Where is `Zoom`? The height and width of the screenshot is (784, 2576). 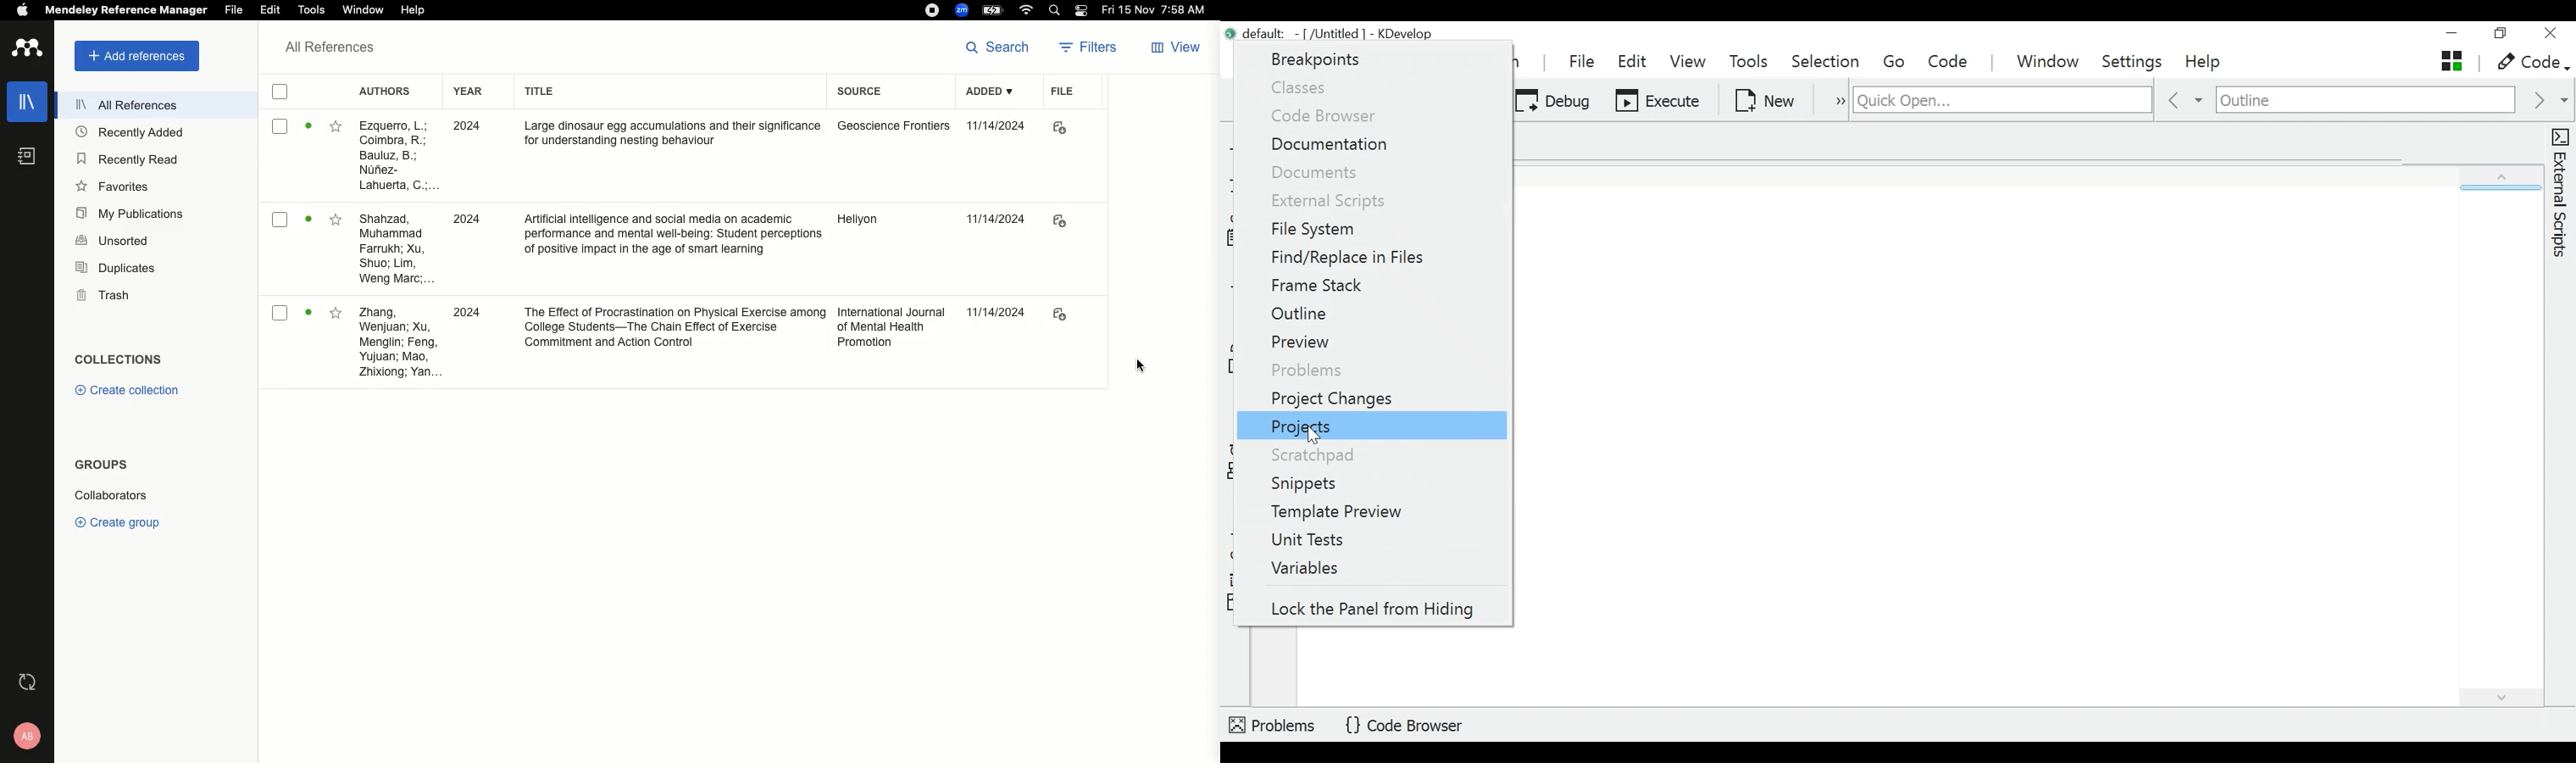 Zoom is located at coordinates (960, 10).